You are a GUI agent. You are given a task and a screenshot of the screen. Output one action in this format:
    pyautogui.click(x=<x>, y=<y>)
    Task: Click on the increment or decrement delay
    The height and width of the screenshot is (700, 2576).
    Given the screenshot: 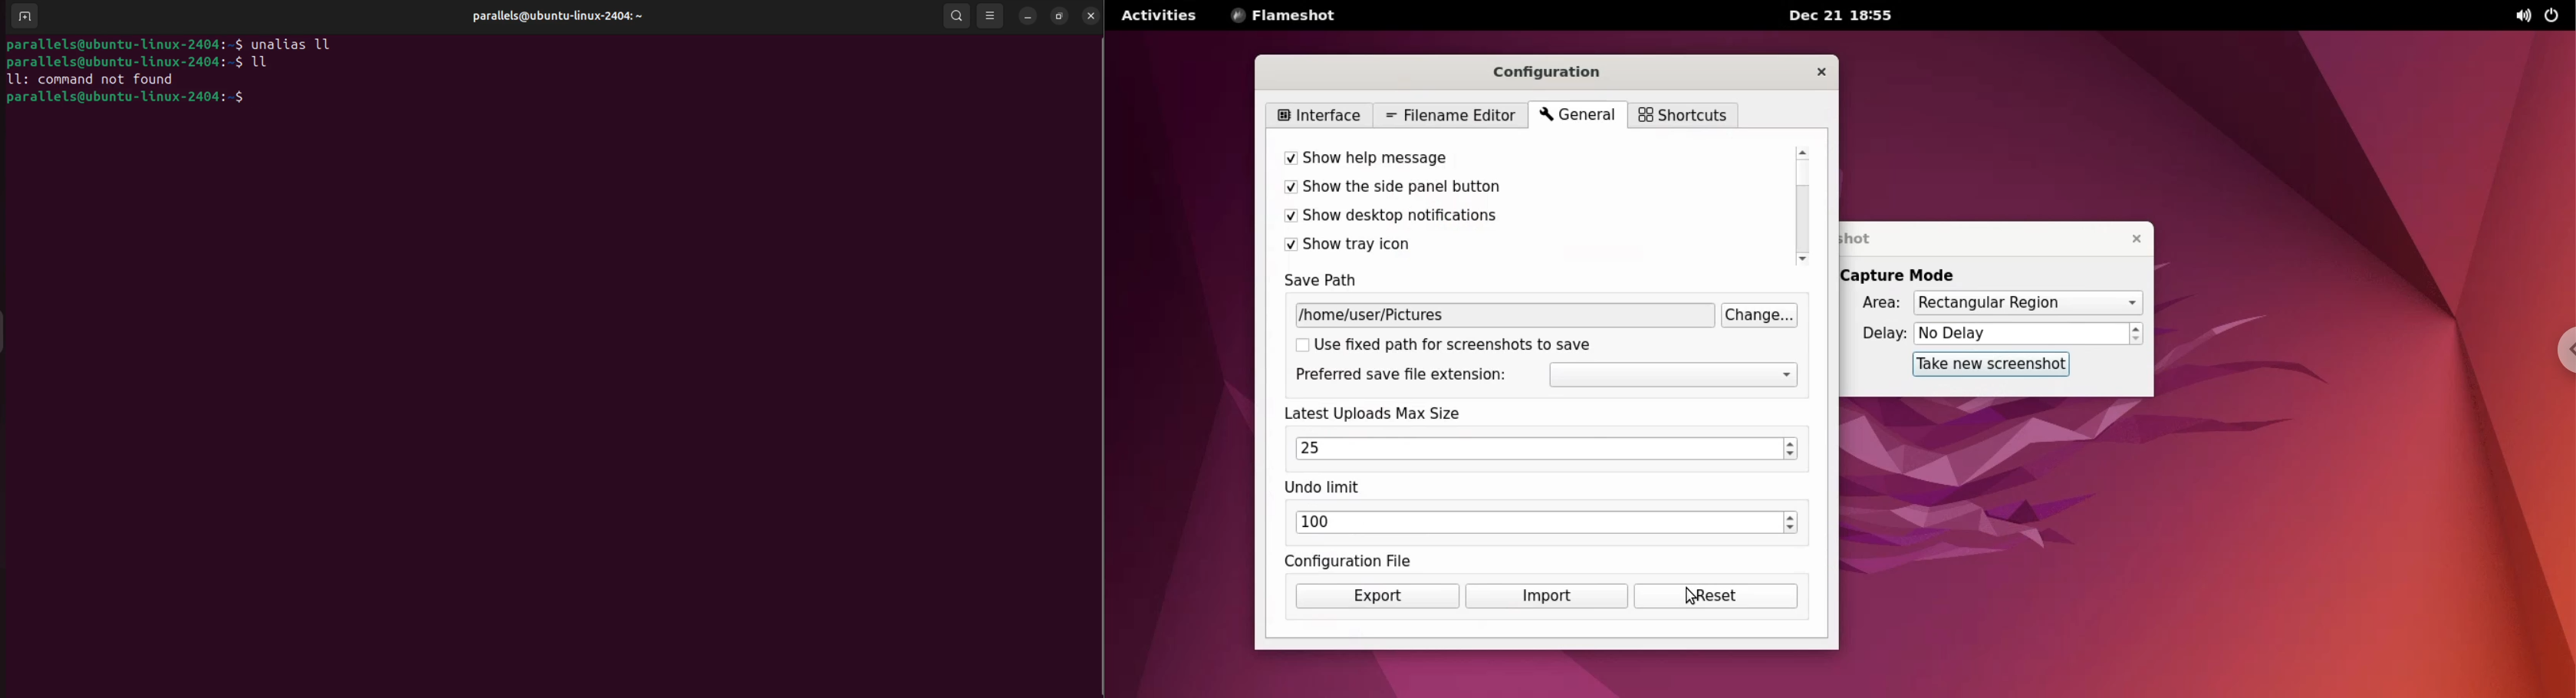 What is the action you would take?
    pyautogui.click(x=2137, y=334)
    